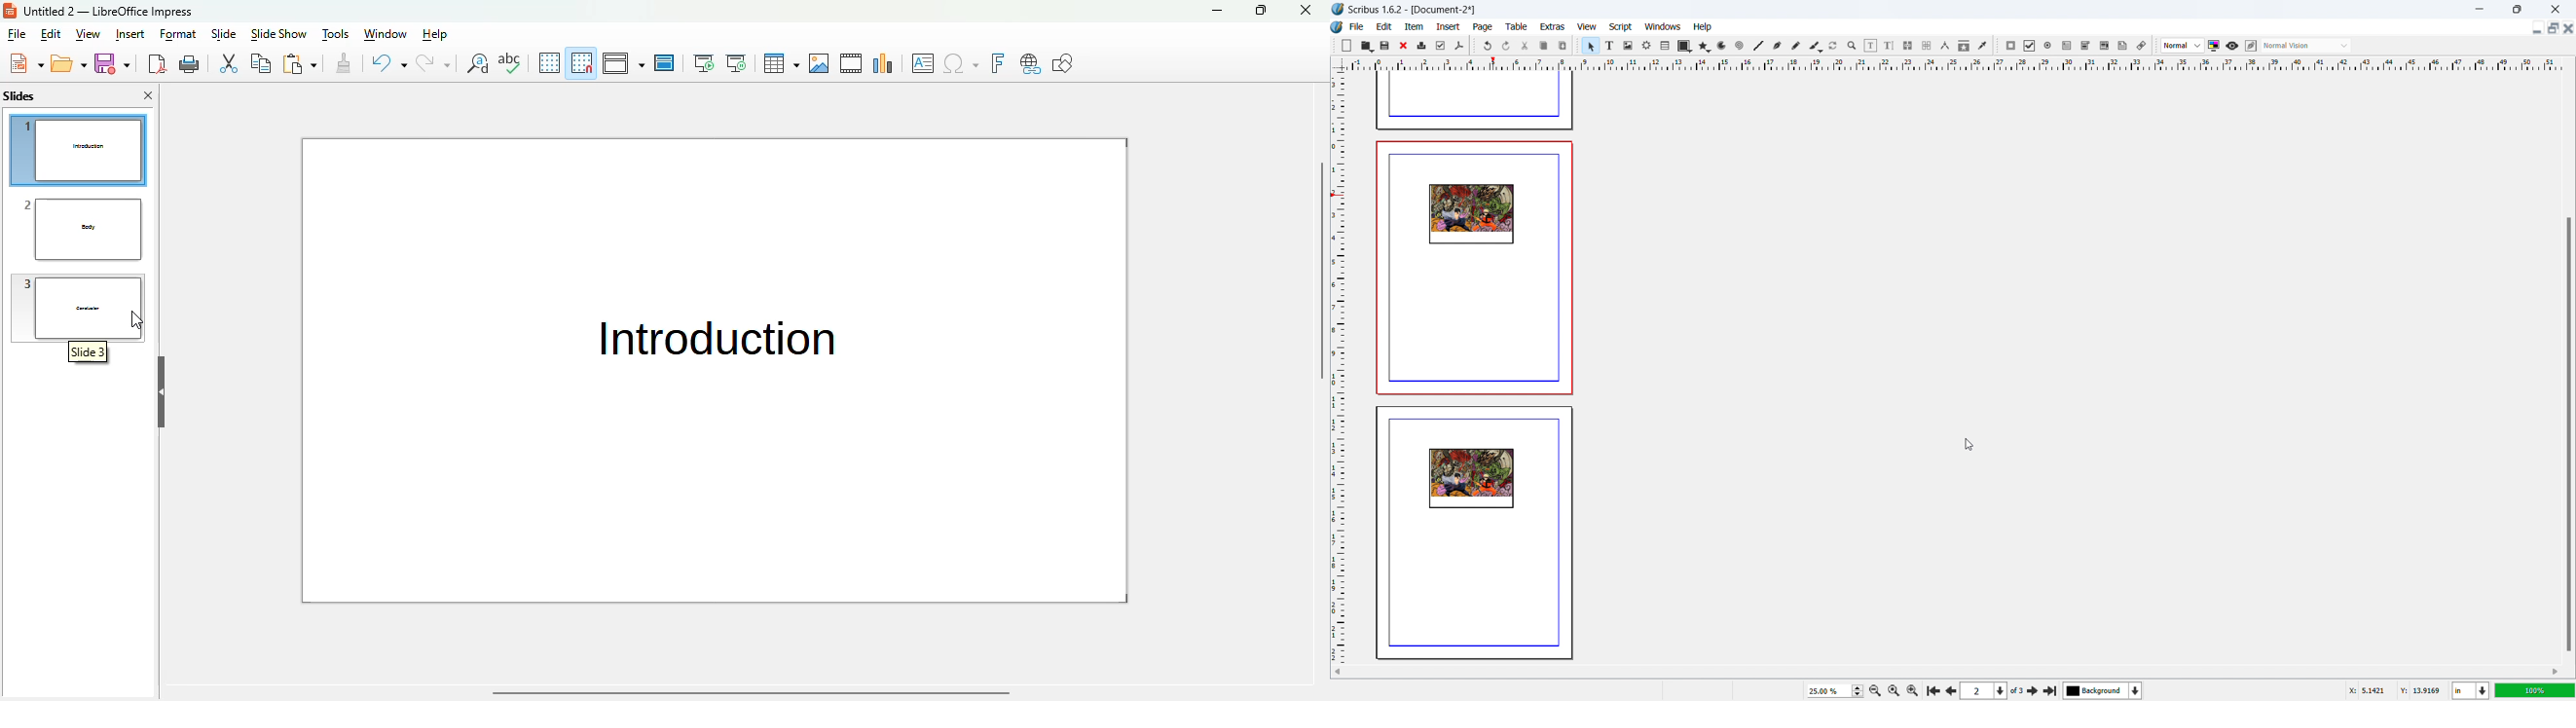  I want to click on slide 2, so click(83, 230).